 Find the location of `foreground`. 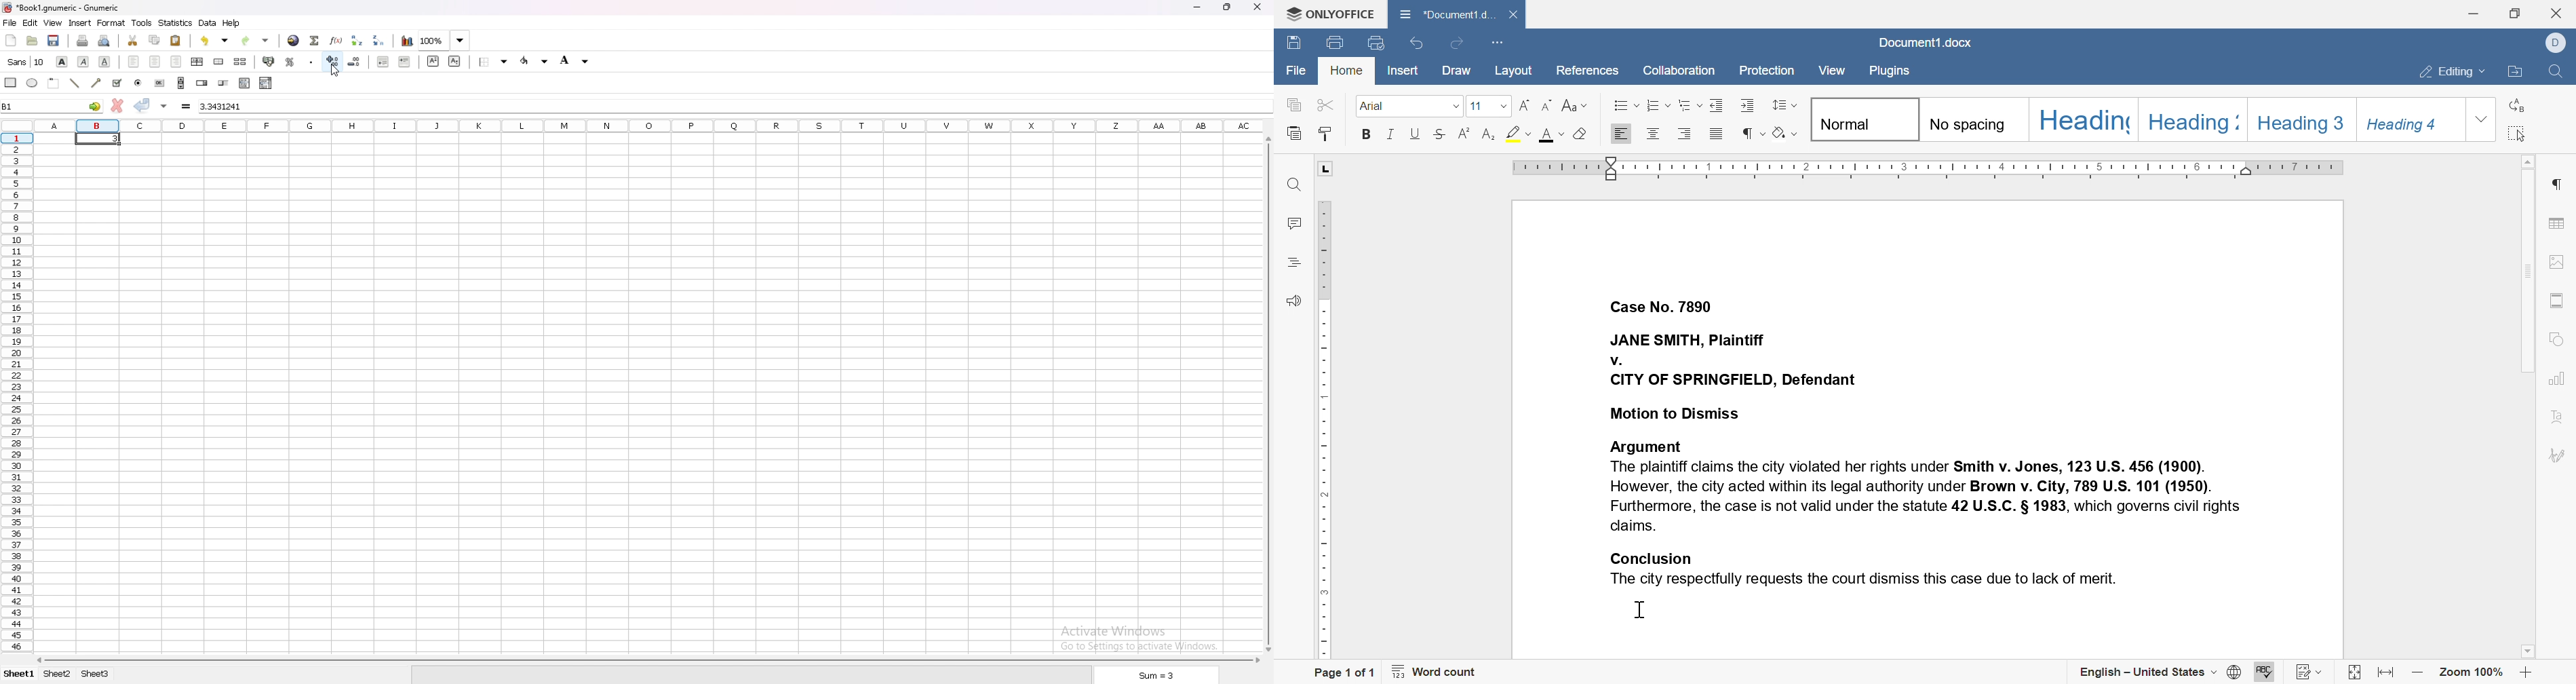

foreground is located at coordinates (536, 61).